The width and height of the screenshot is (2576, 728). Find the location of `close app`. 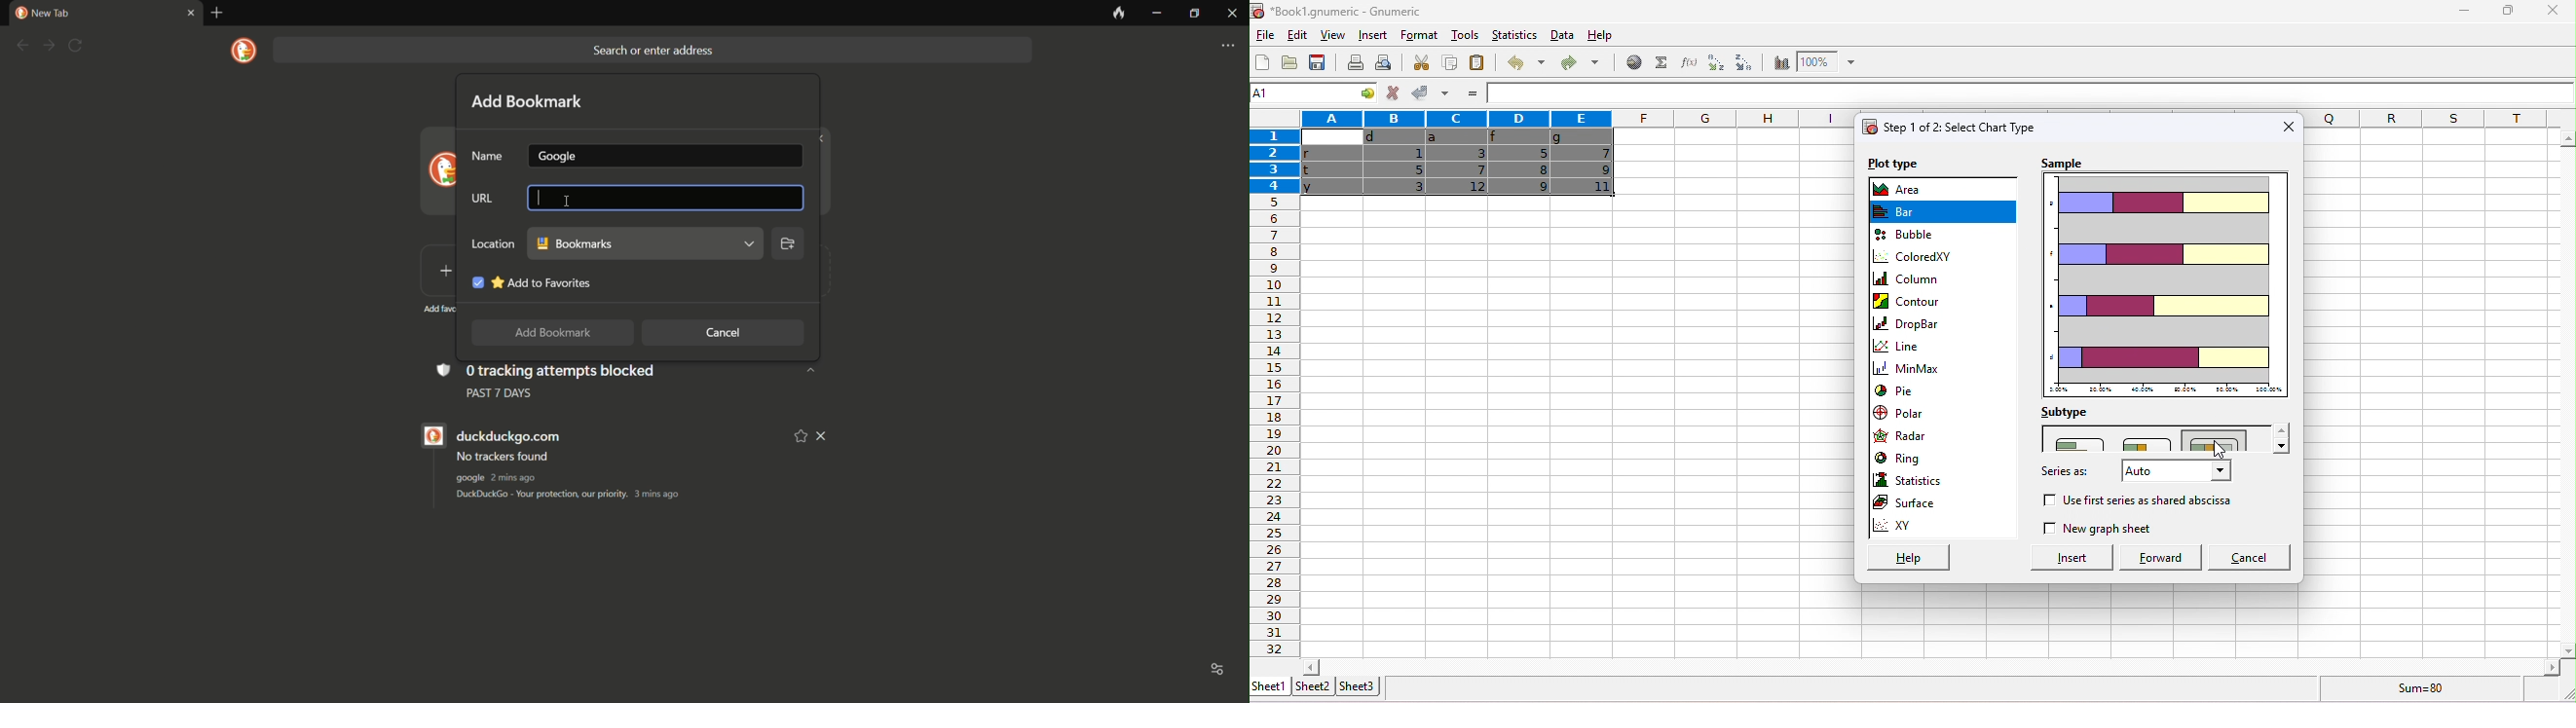

close app is located at coordinates (1232, 14).